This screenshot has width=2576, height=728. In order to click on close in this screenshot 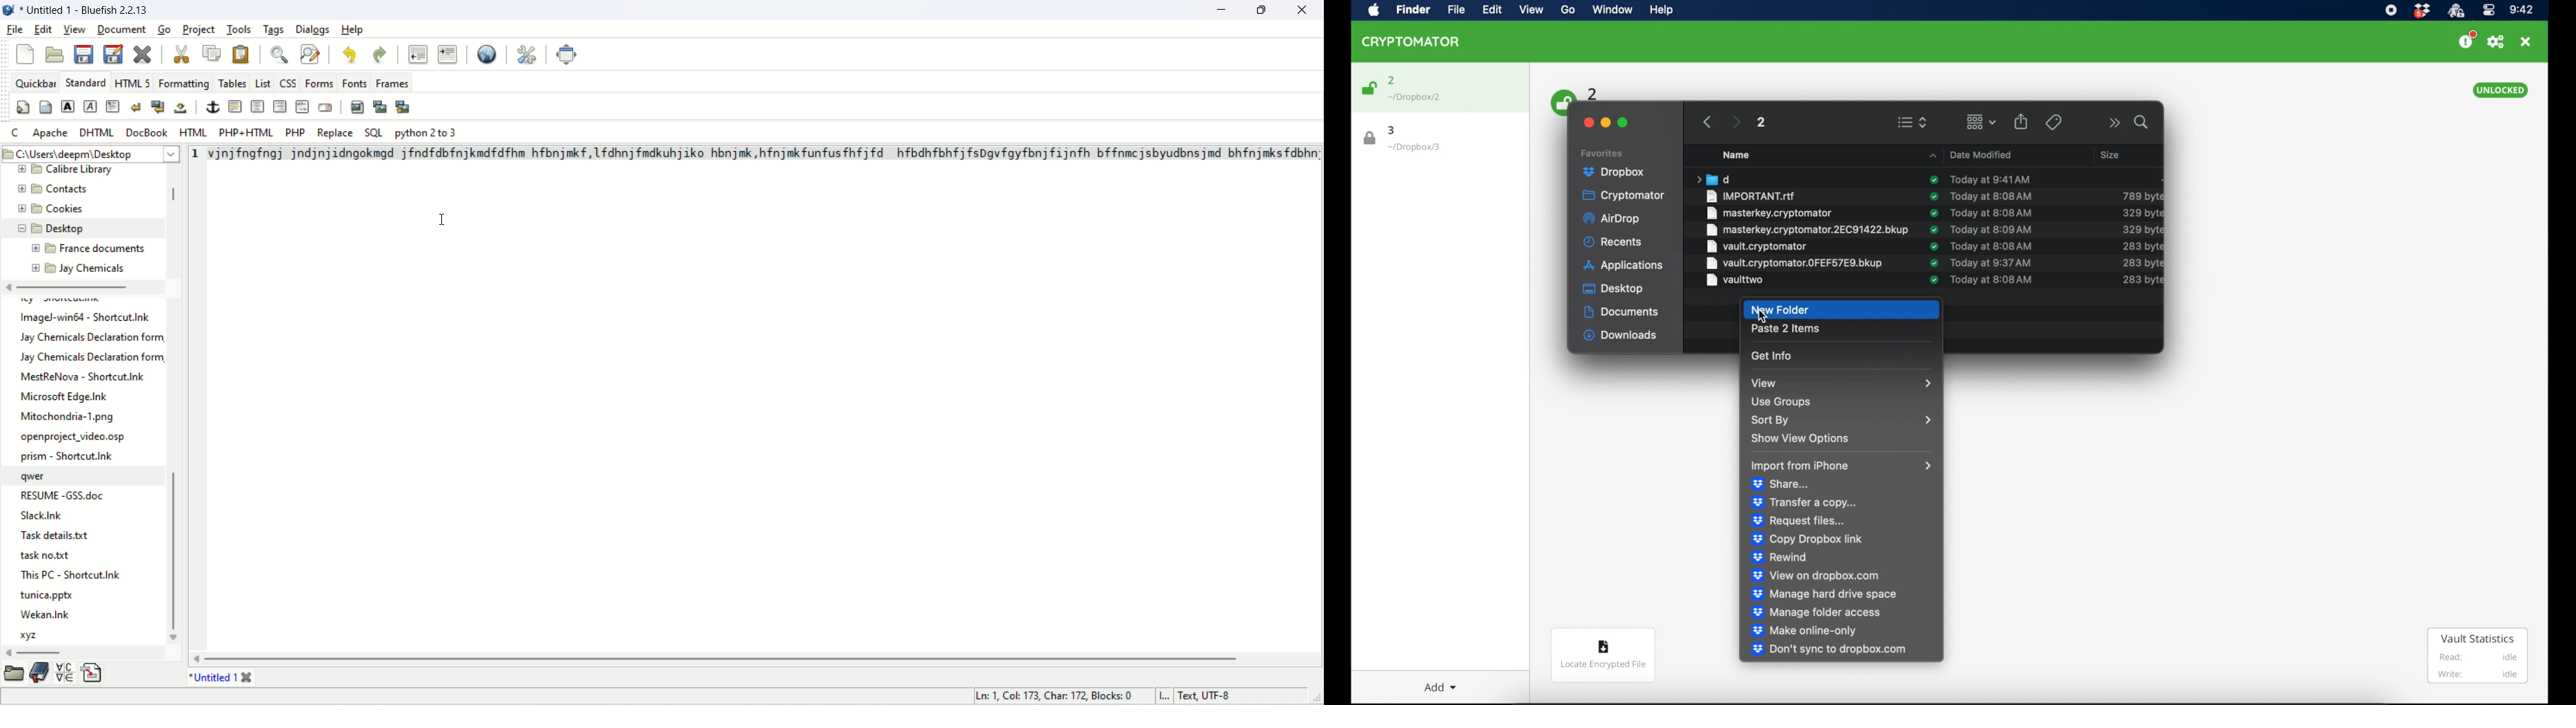, I will do `click(251, 673)`.